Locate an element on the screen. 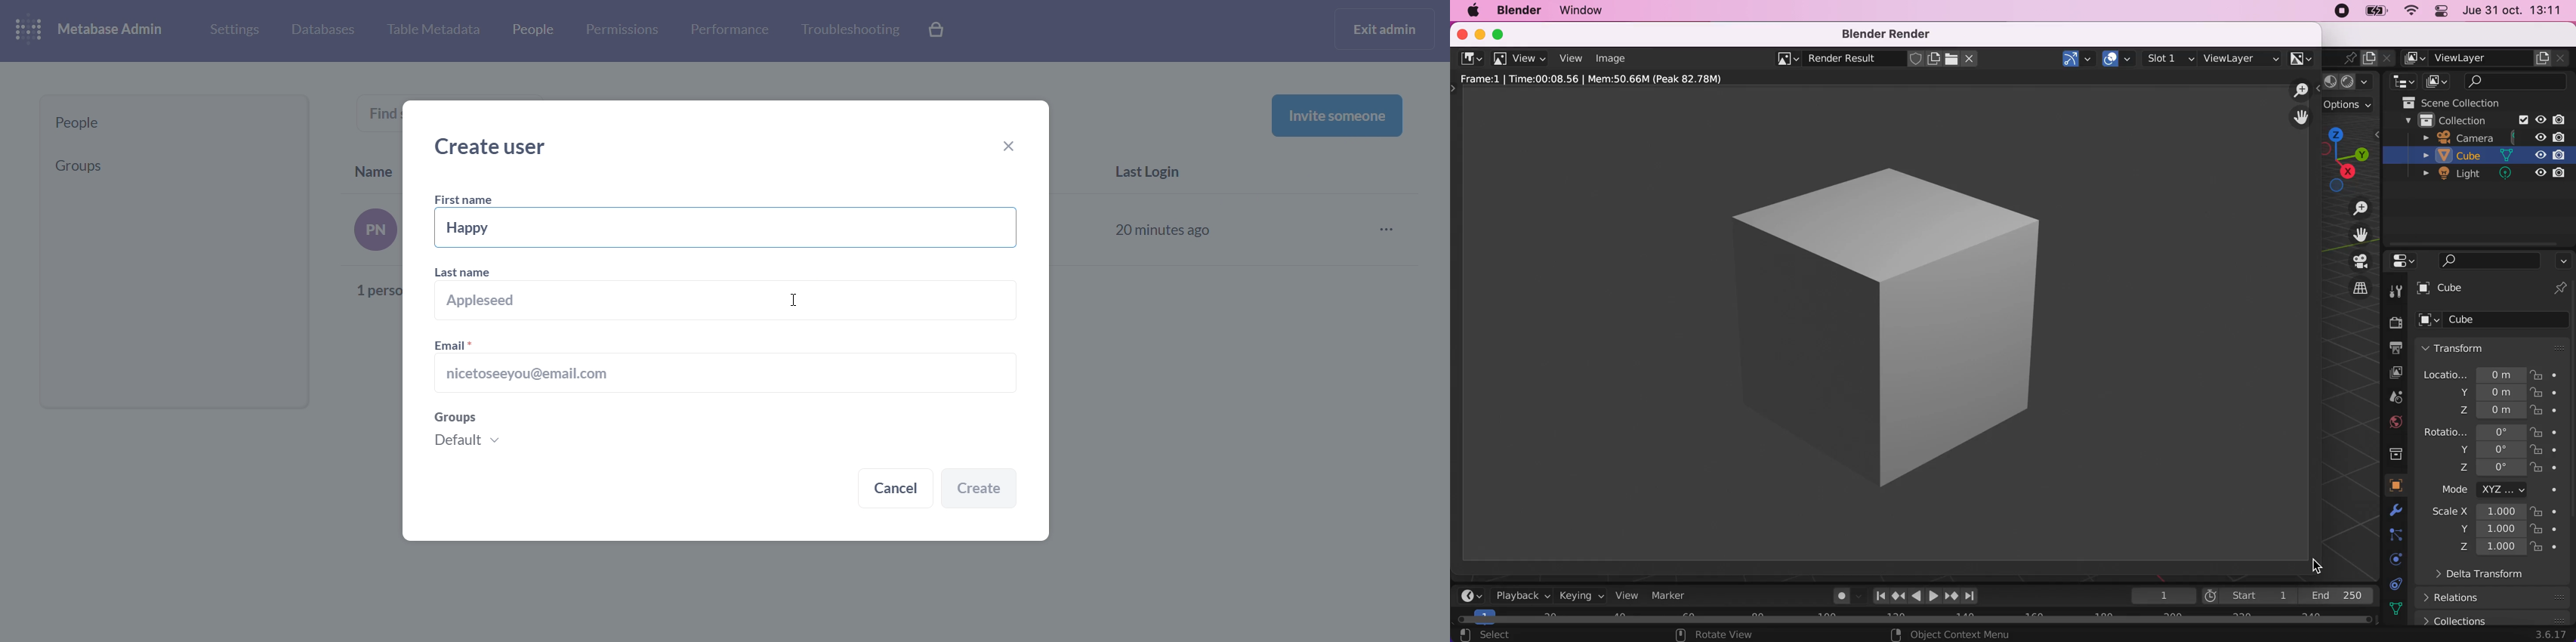  render result is located at coordinates (1842, 60).